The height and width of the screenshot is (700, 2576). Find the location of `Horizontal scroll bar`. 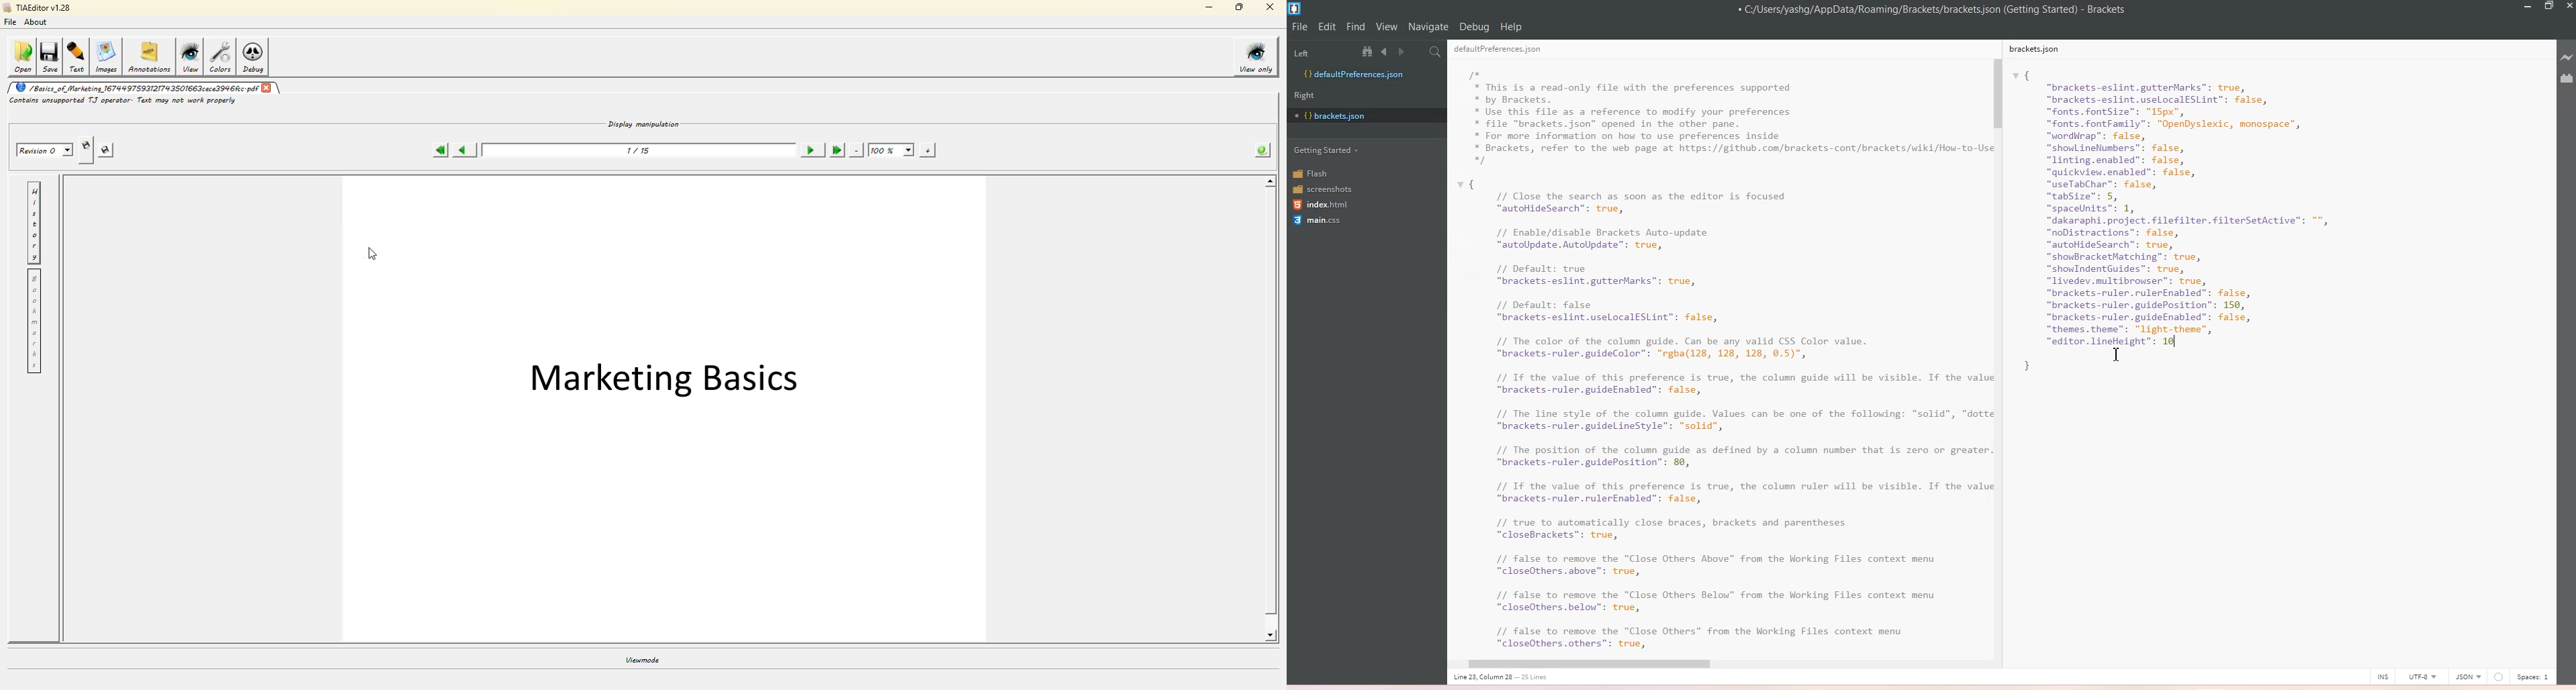

Horizontal scroll bar is located at coordinates (1712, 664).